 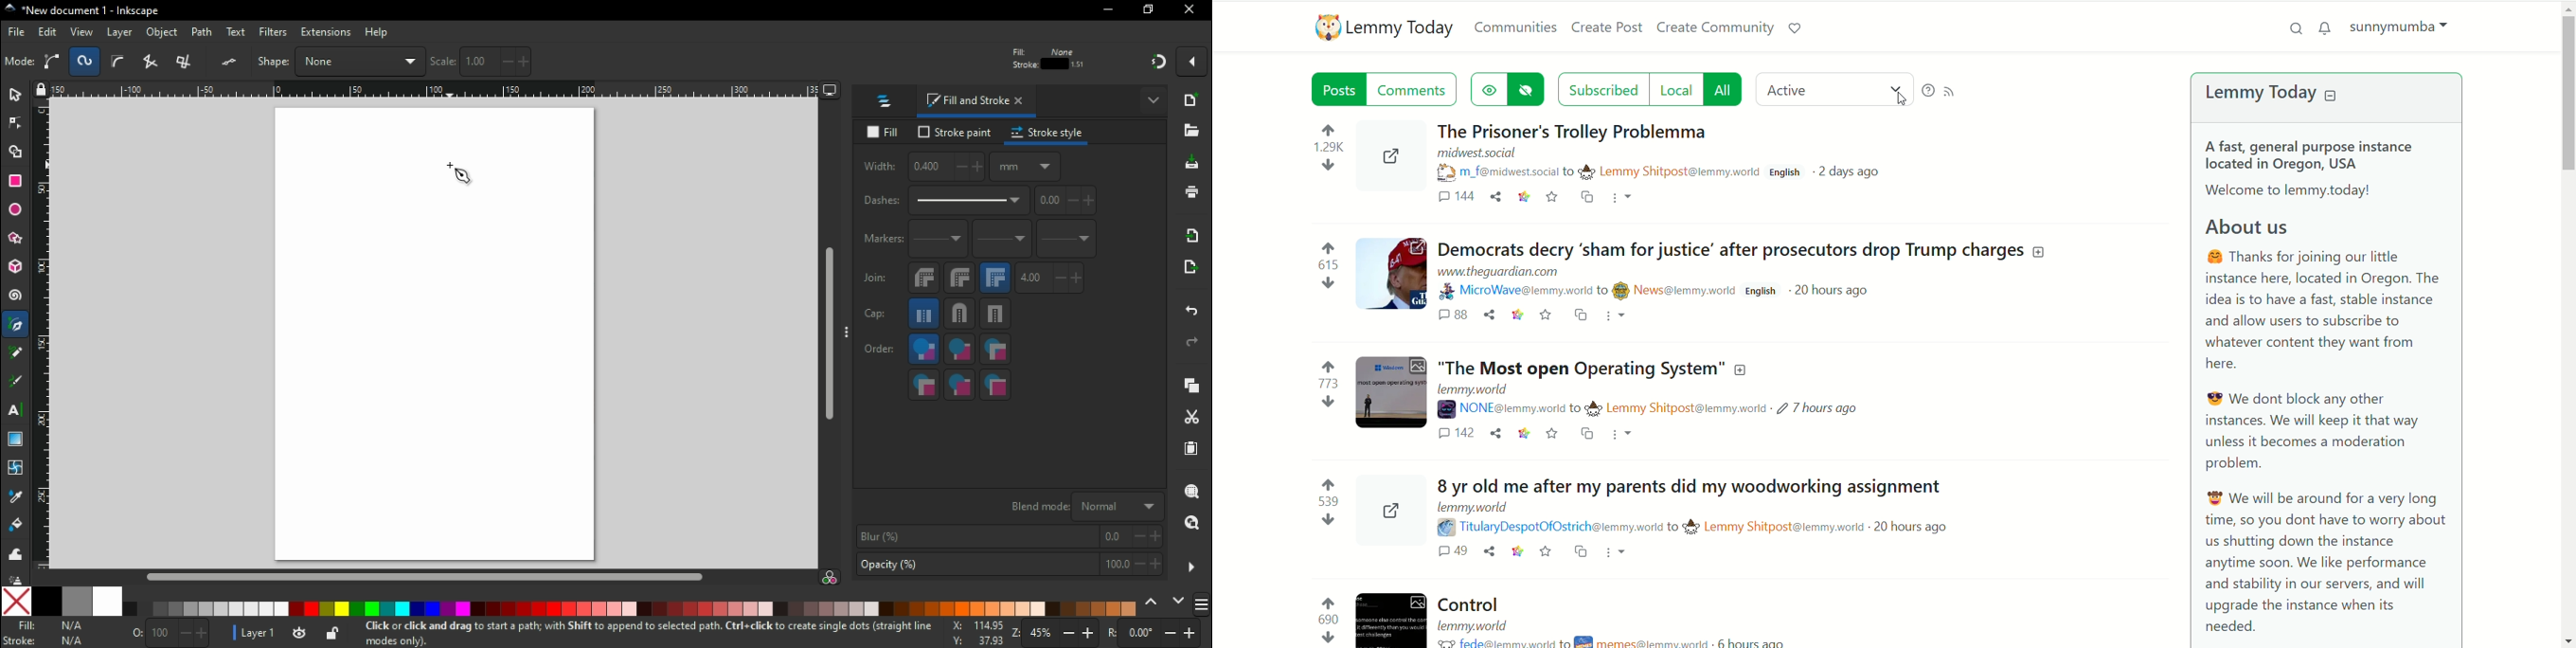 I want to click on paste, so click(x=1191, y=450).